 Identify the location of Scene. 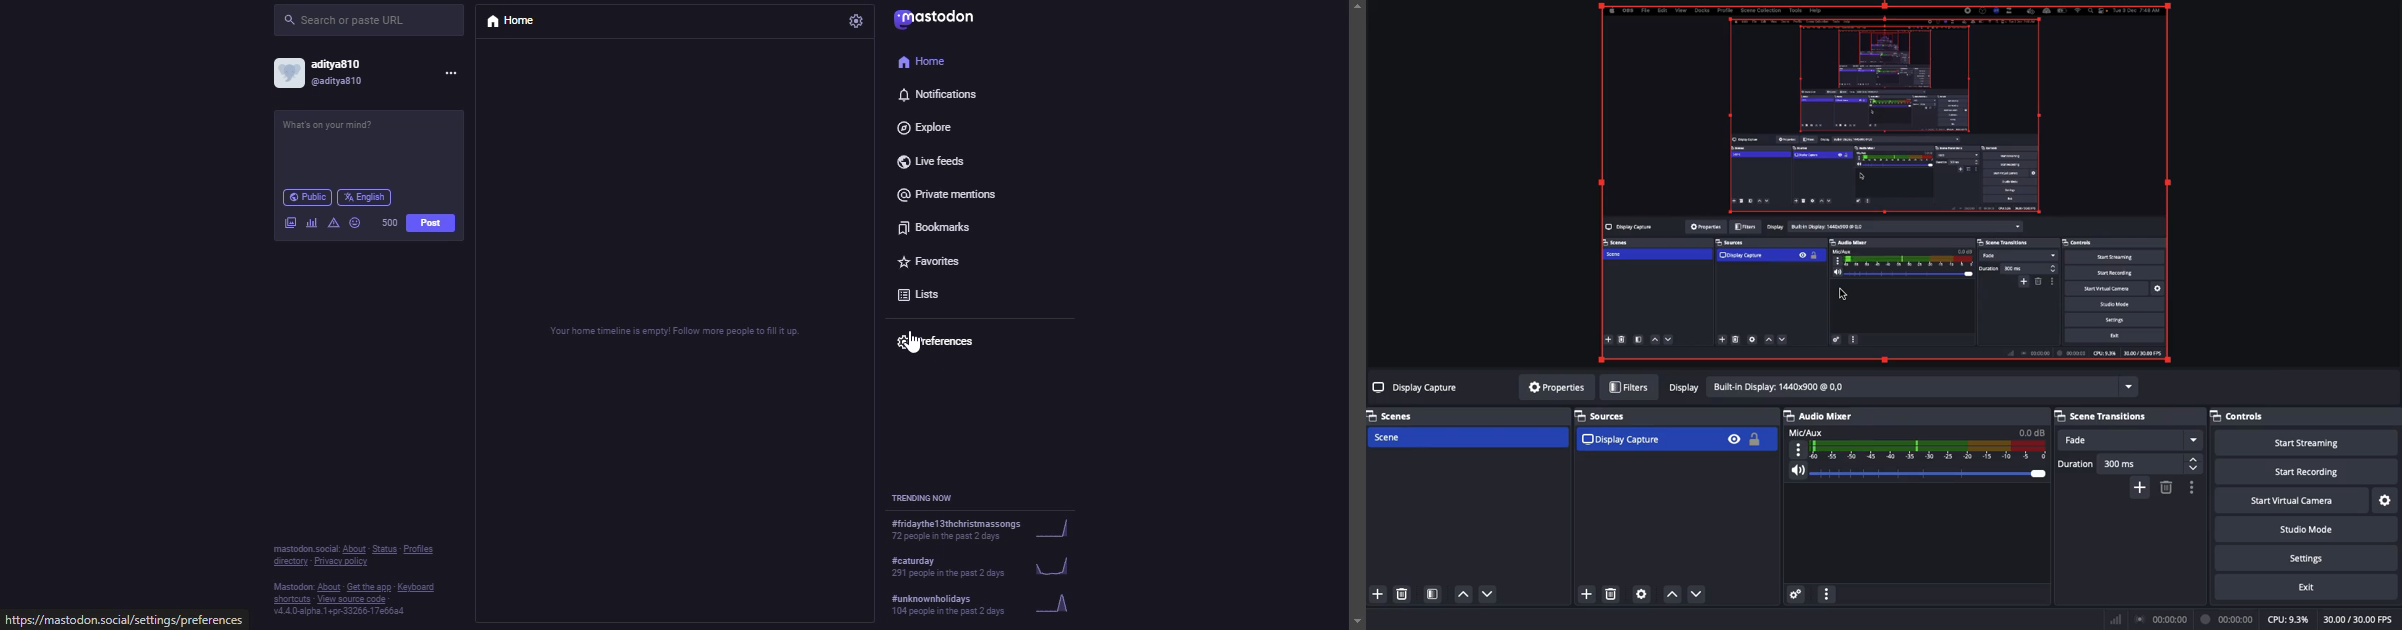
(1469, 437).